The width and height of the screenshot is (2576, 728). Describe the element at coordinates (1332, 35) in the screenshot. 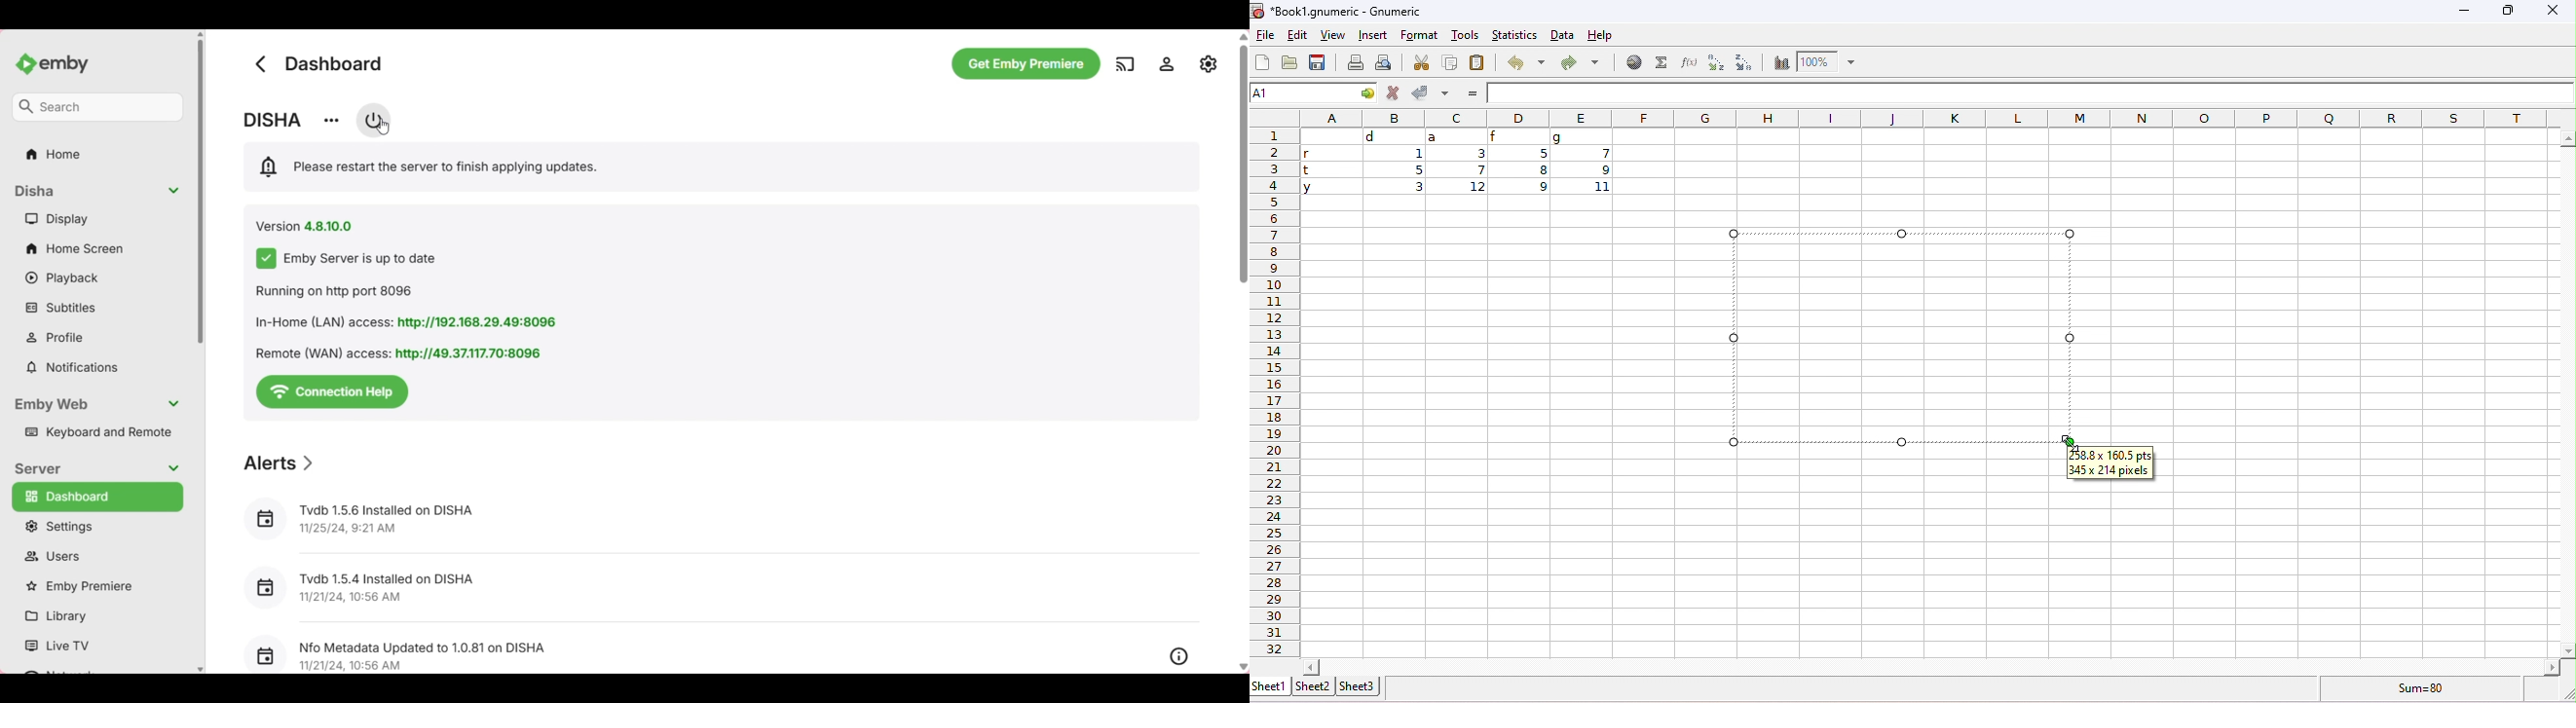

I see `view` at that location.